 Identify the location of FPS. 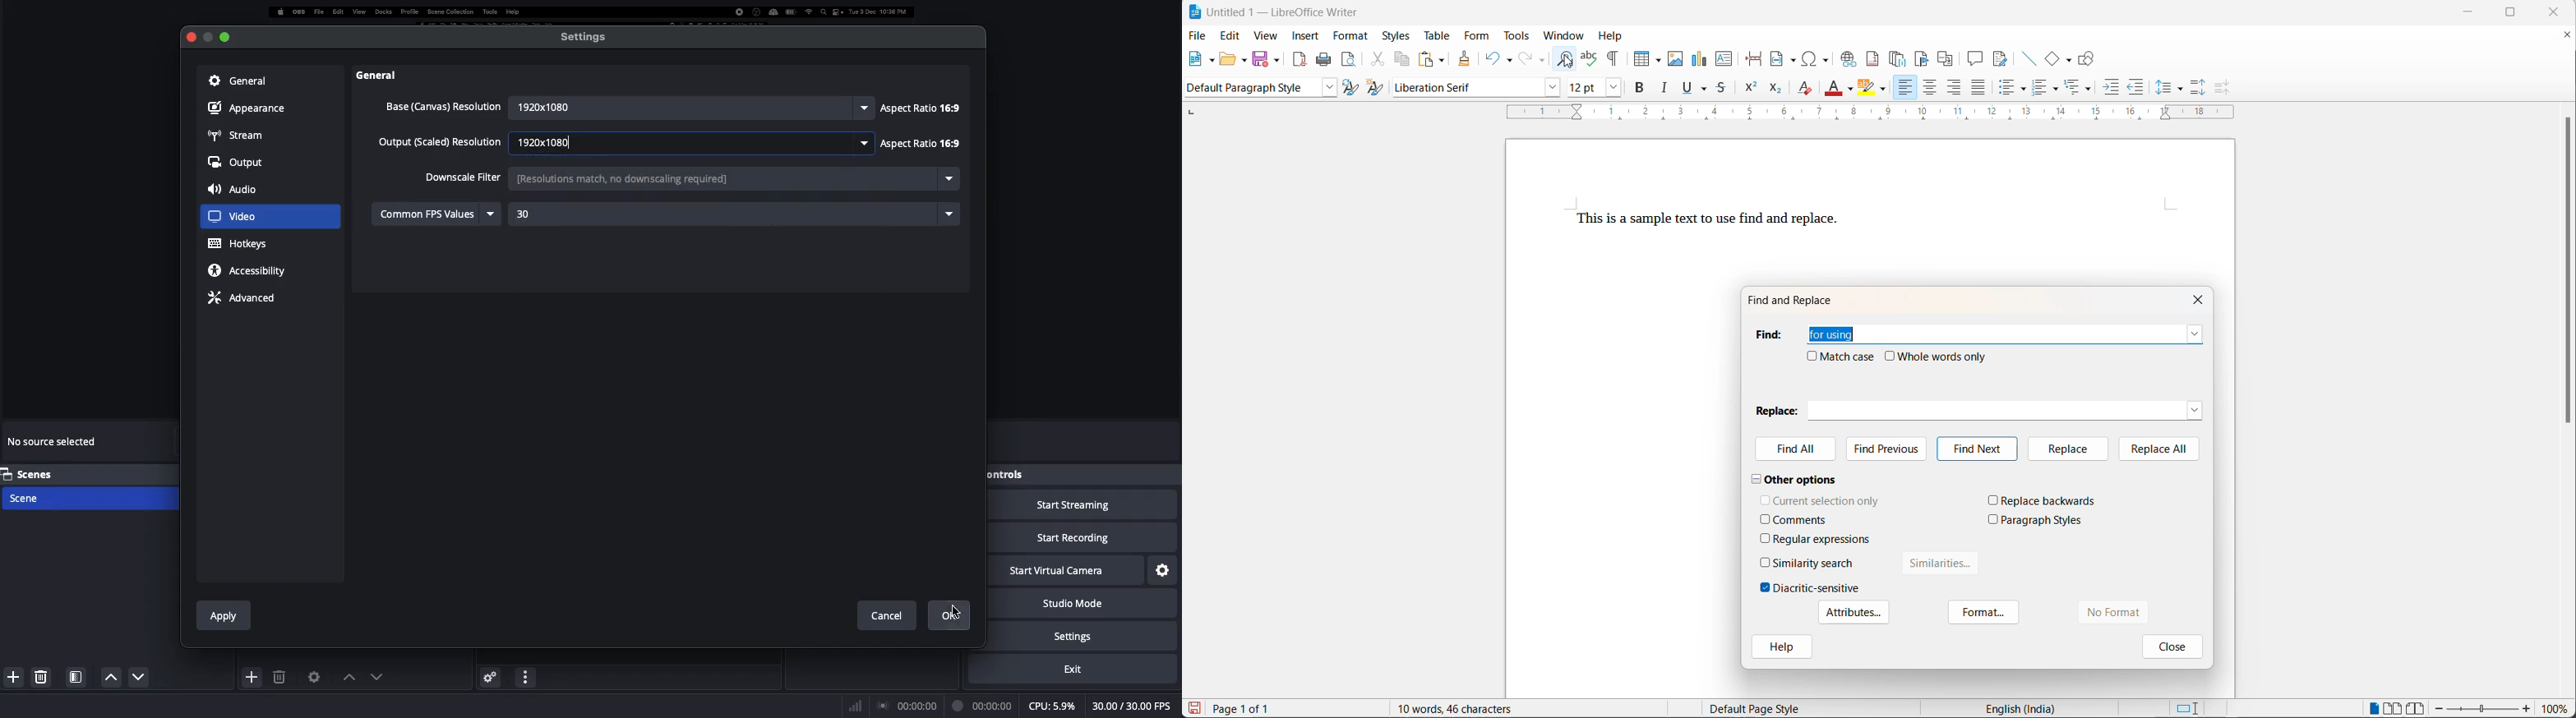
(1134, 706).